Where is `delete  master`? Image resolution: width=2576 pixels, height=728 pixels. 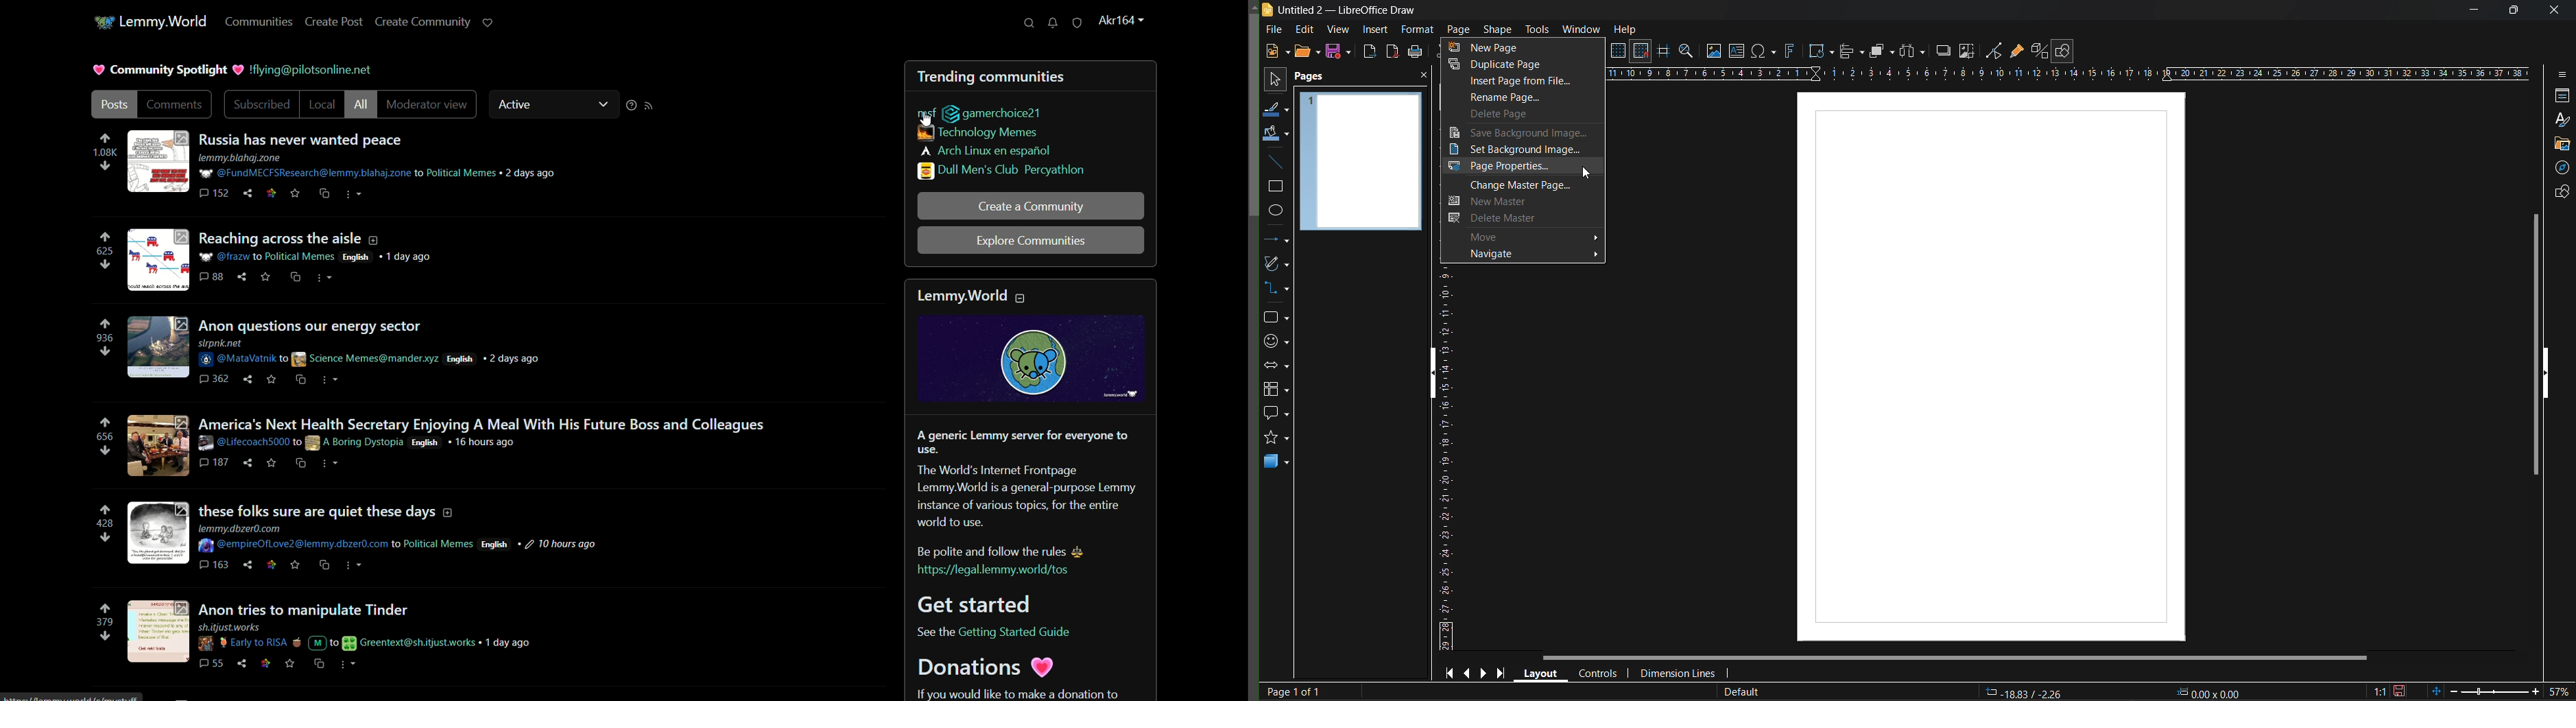 delete  master is located at coordinates (1507, 219).